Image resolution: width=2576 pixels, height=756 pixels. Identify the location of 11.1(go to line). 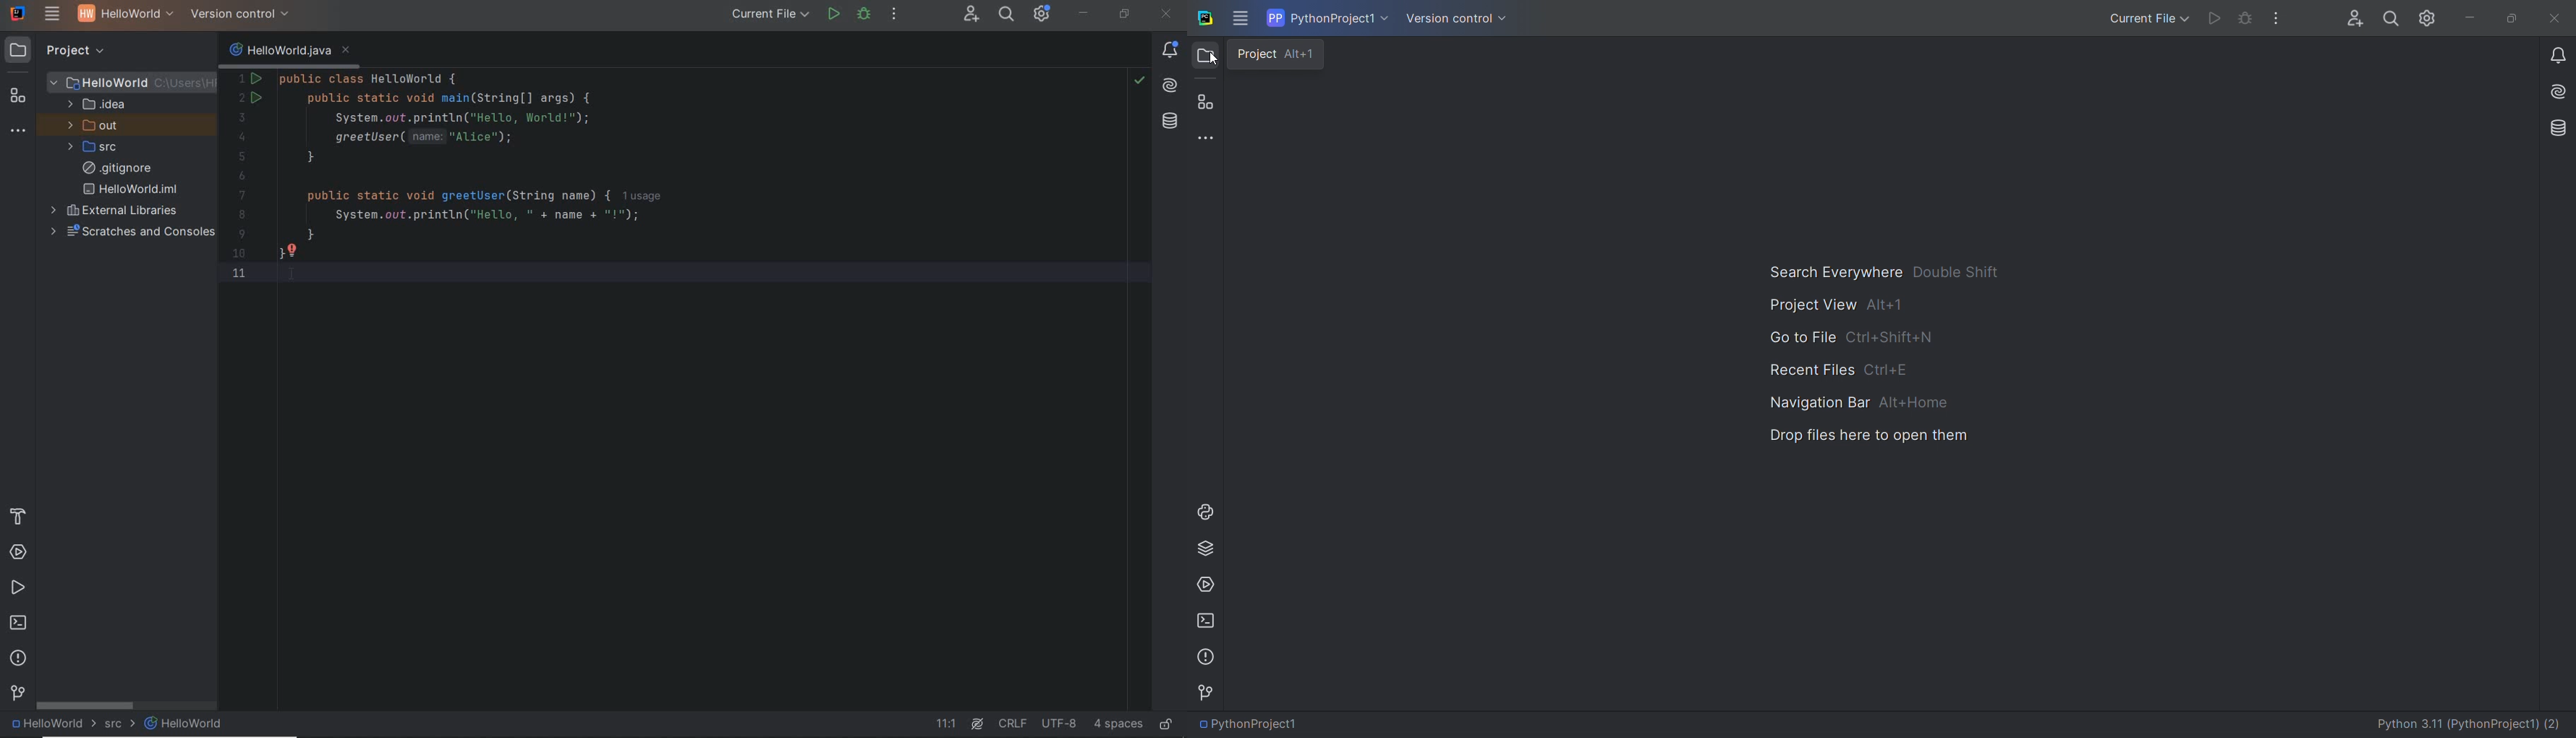
(946, 724).